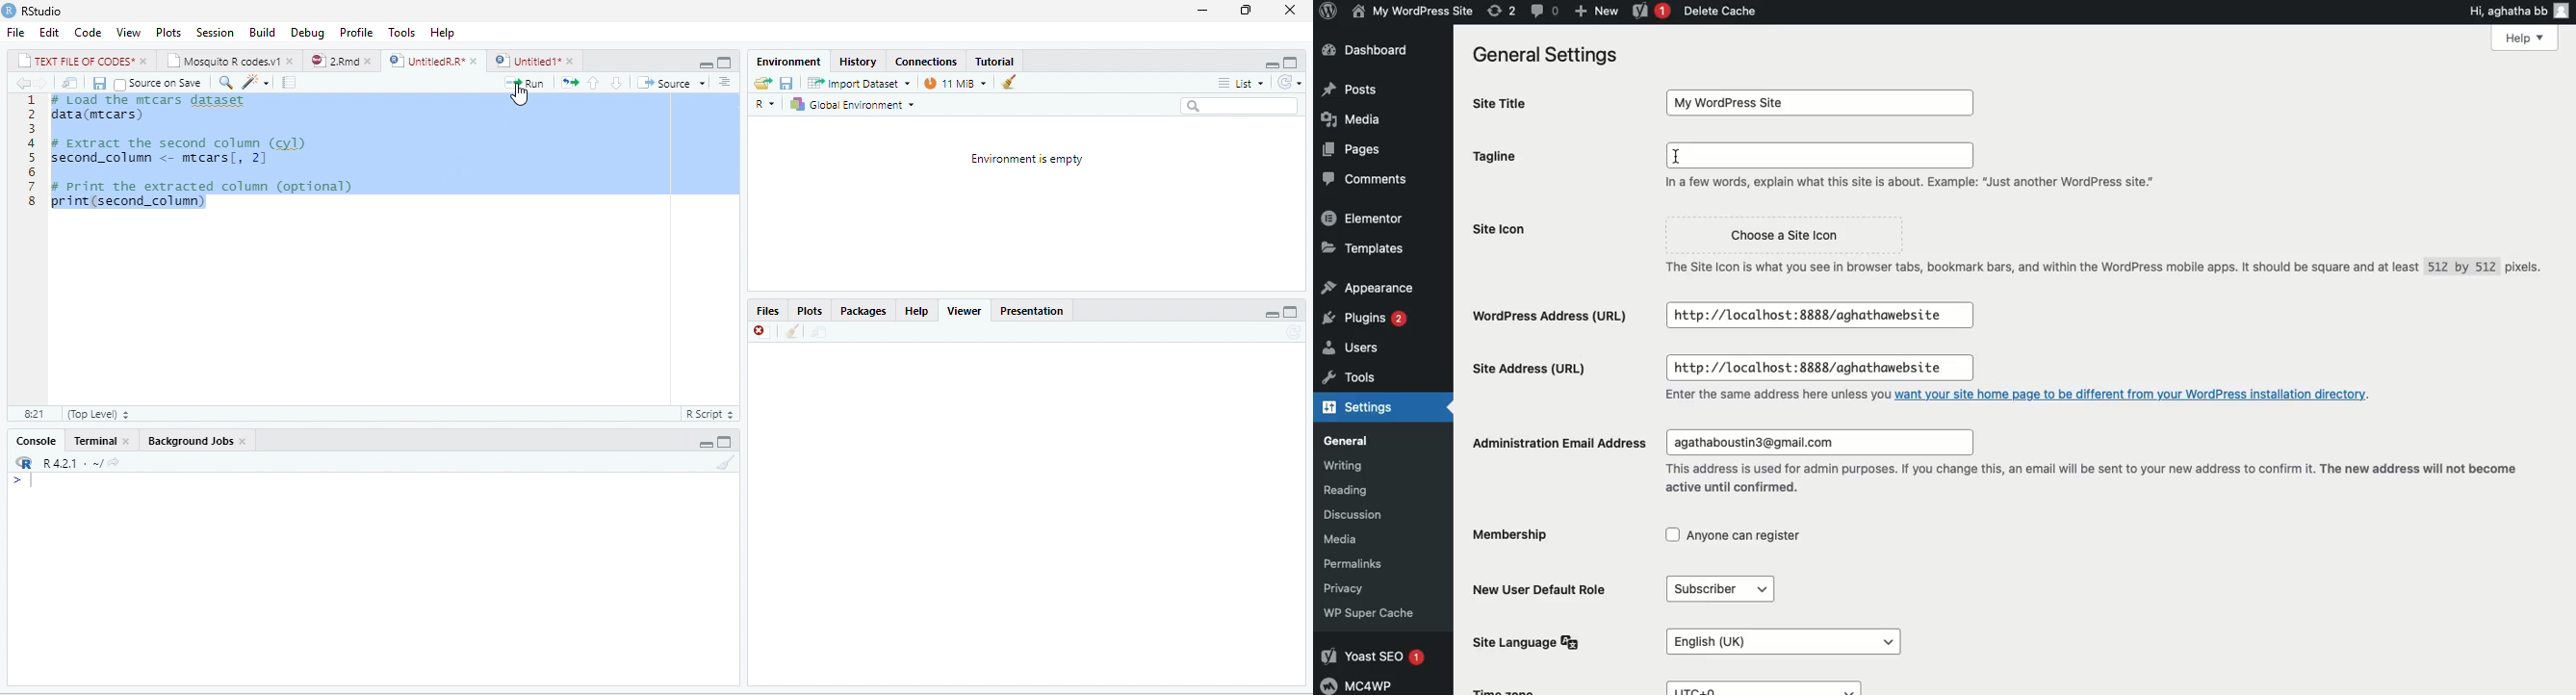 This screenshot has width=2576, height=700. I want to click on RStudio, so click(48, 12).